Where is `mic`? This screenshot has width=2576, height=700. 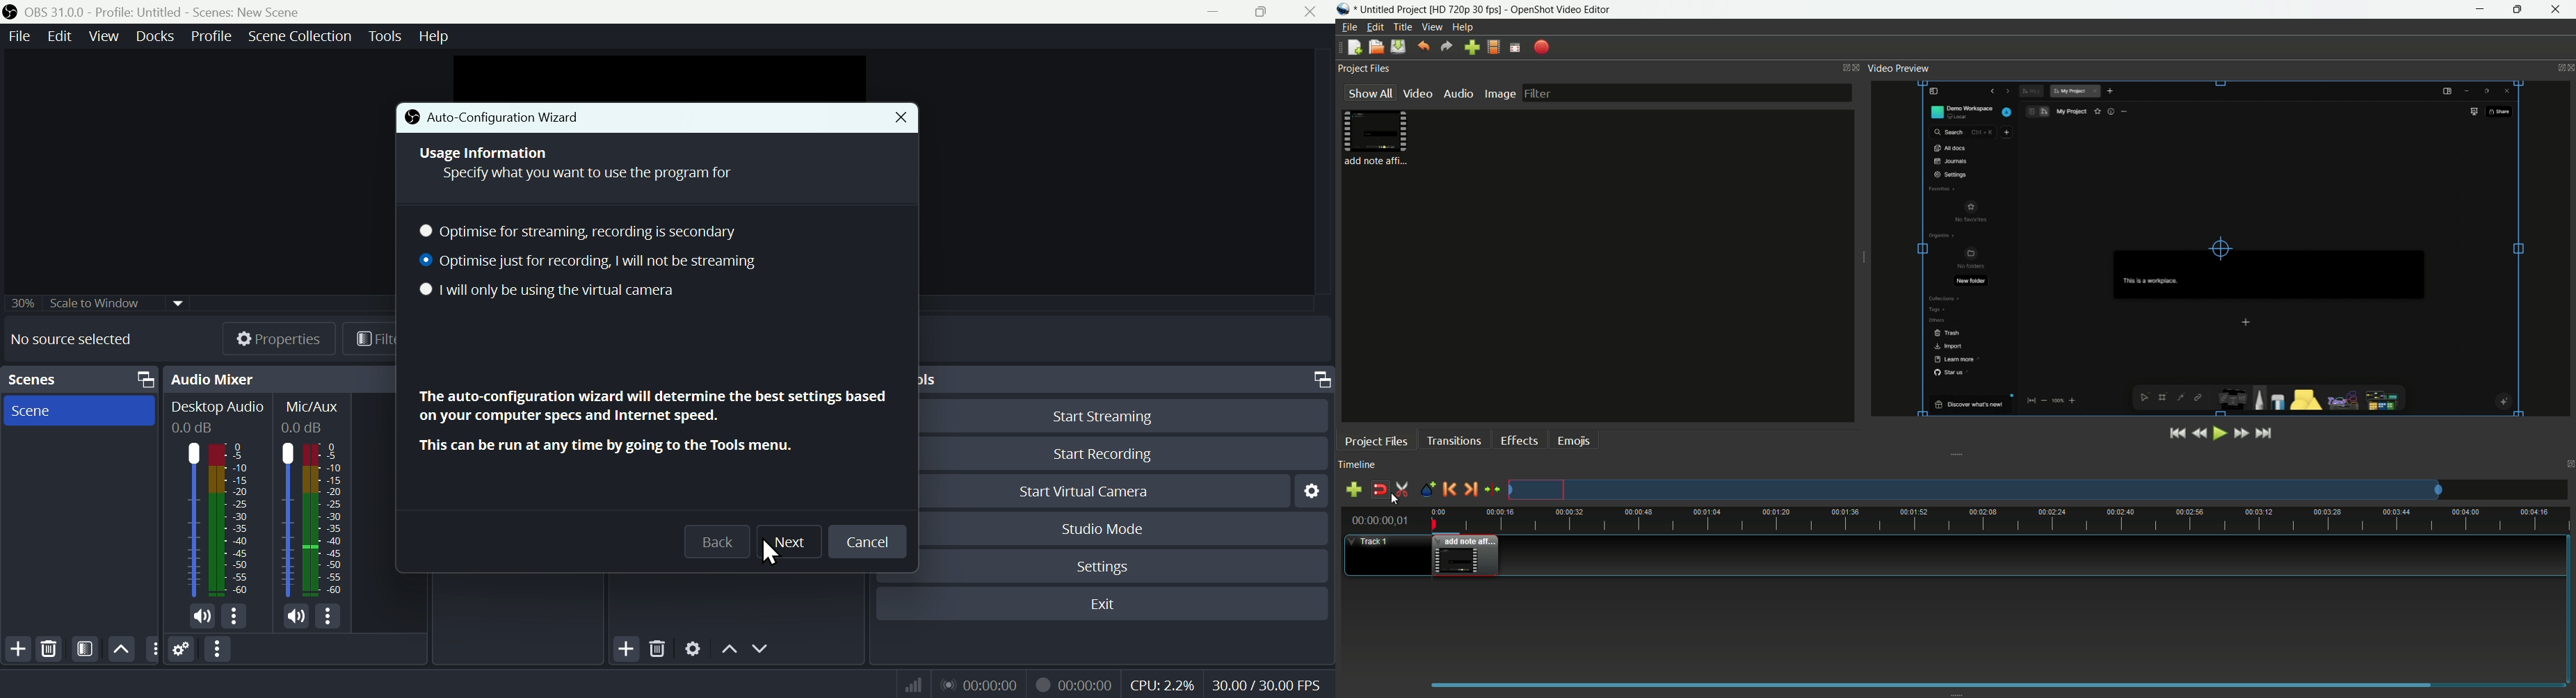
mic is located at coordinates (202, 617).